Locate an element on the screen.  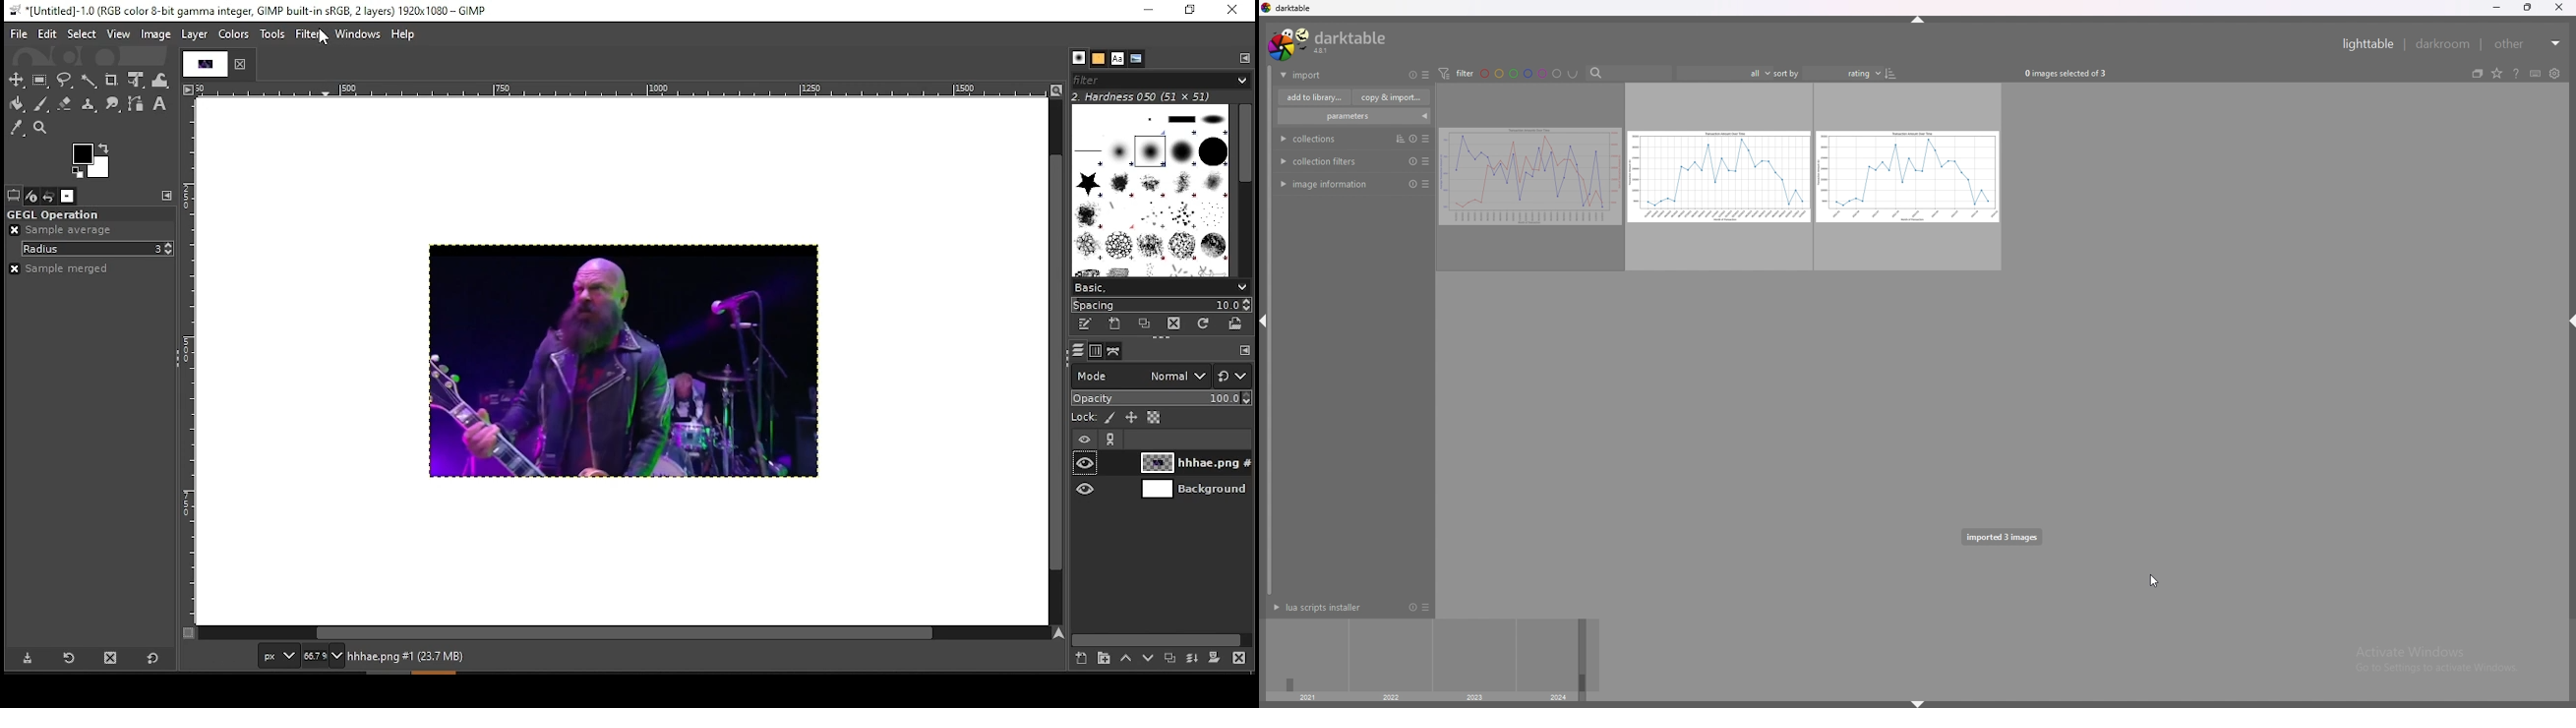
minimize is located at coordinates (1149, 12).